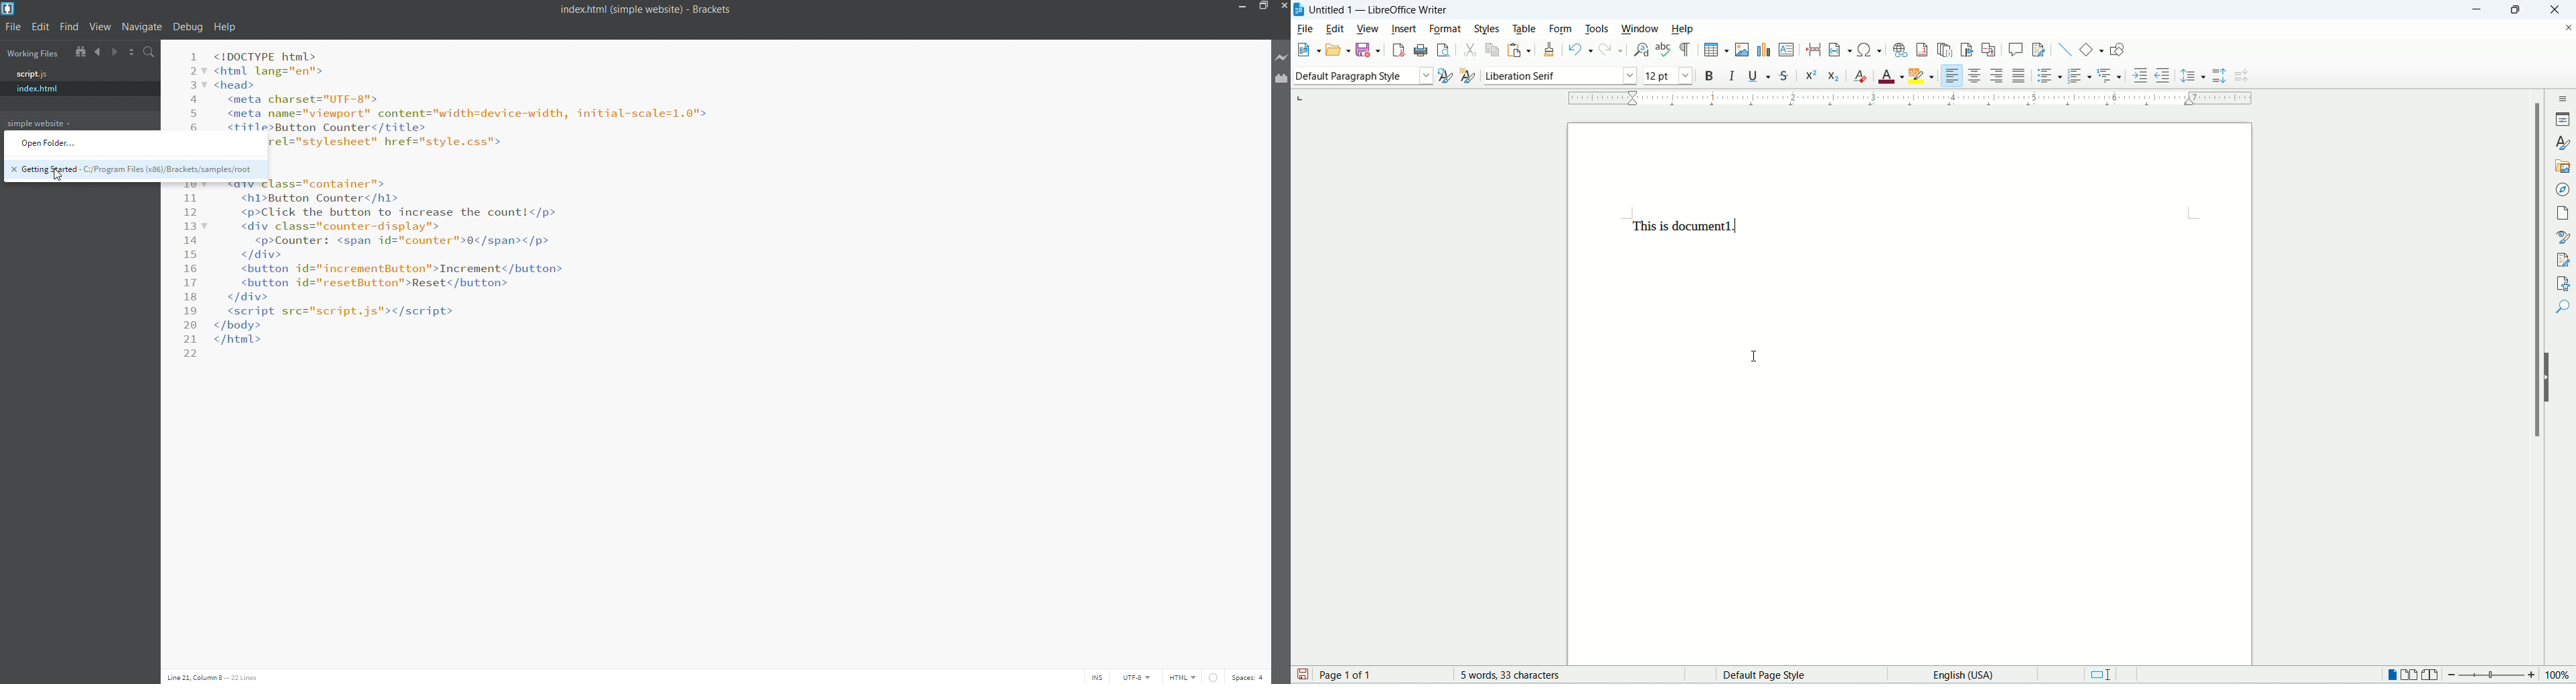  What do you see at coordinates (1441, 49) in the screenshot?
I see `print preview` at bounding box center [1441, 49].